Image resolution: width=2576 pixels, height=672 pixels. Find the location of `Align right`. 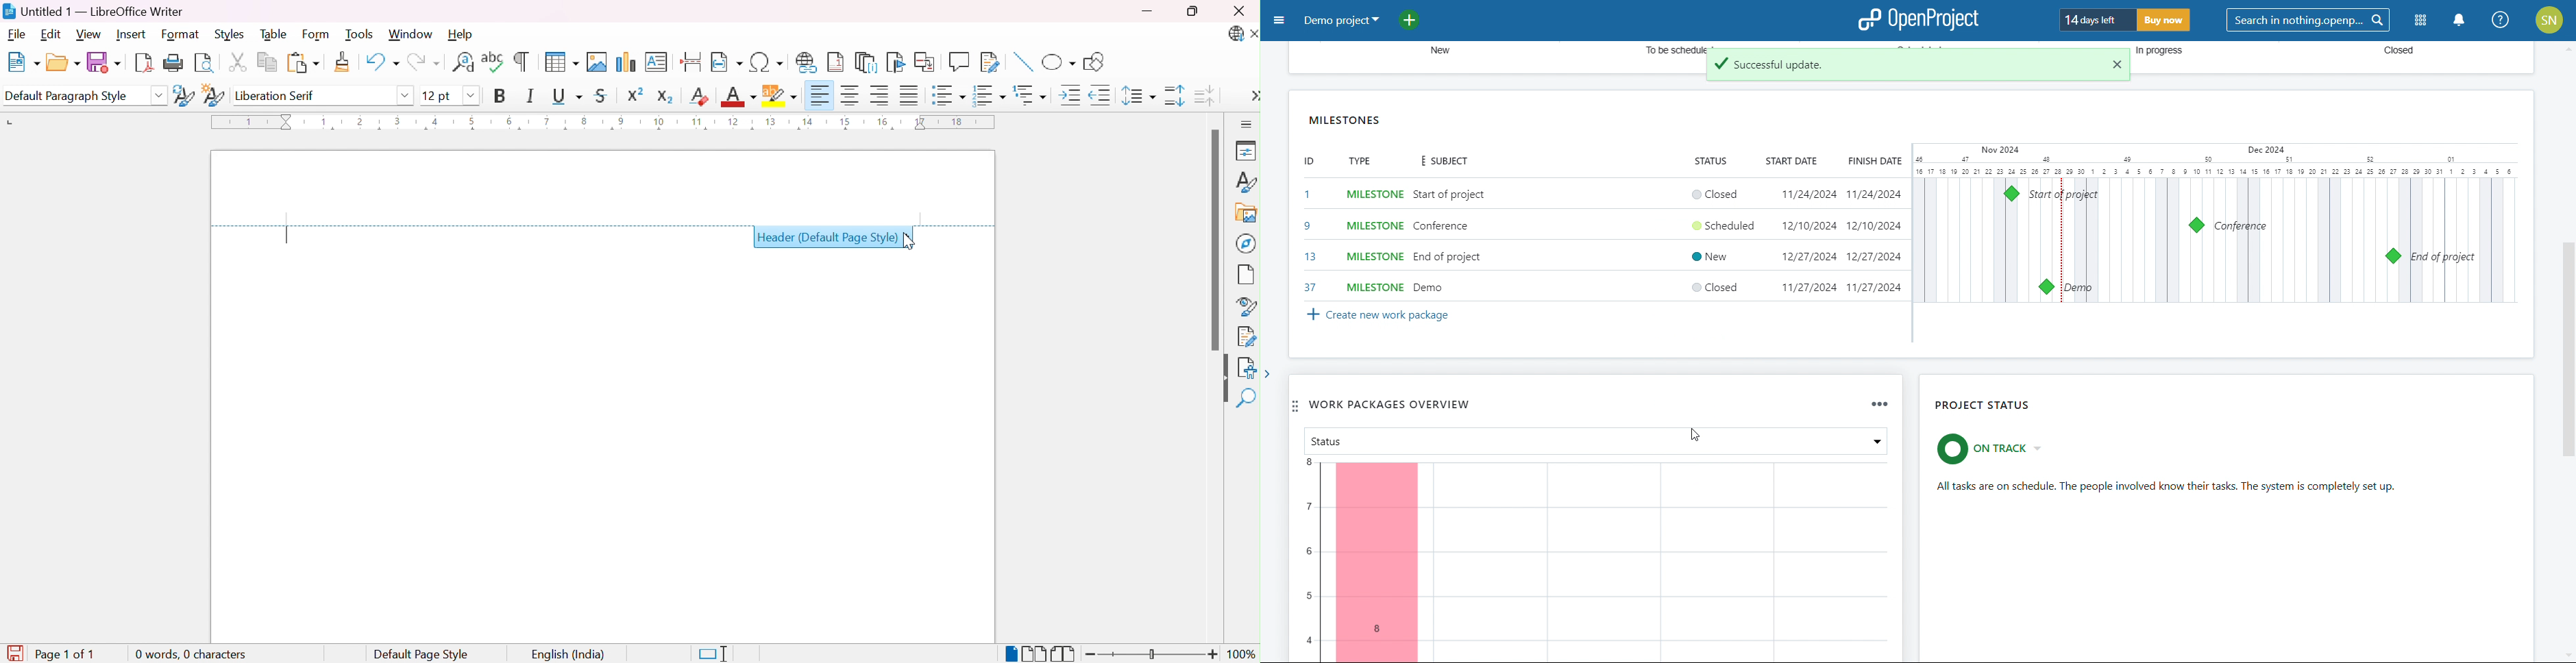

Align right is located at coordinates (880, 95).